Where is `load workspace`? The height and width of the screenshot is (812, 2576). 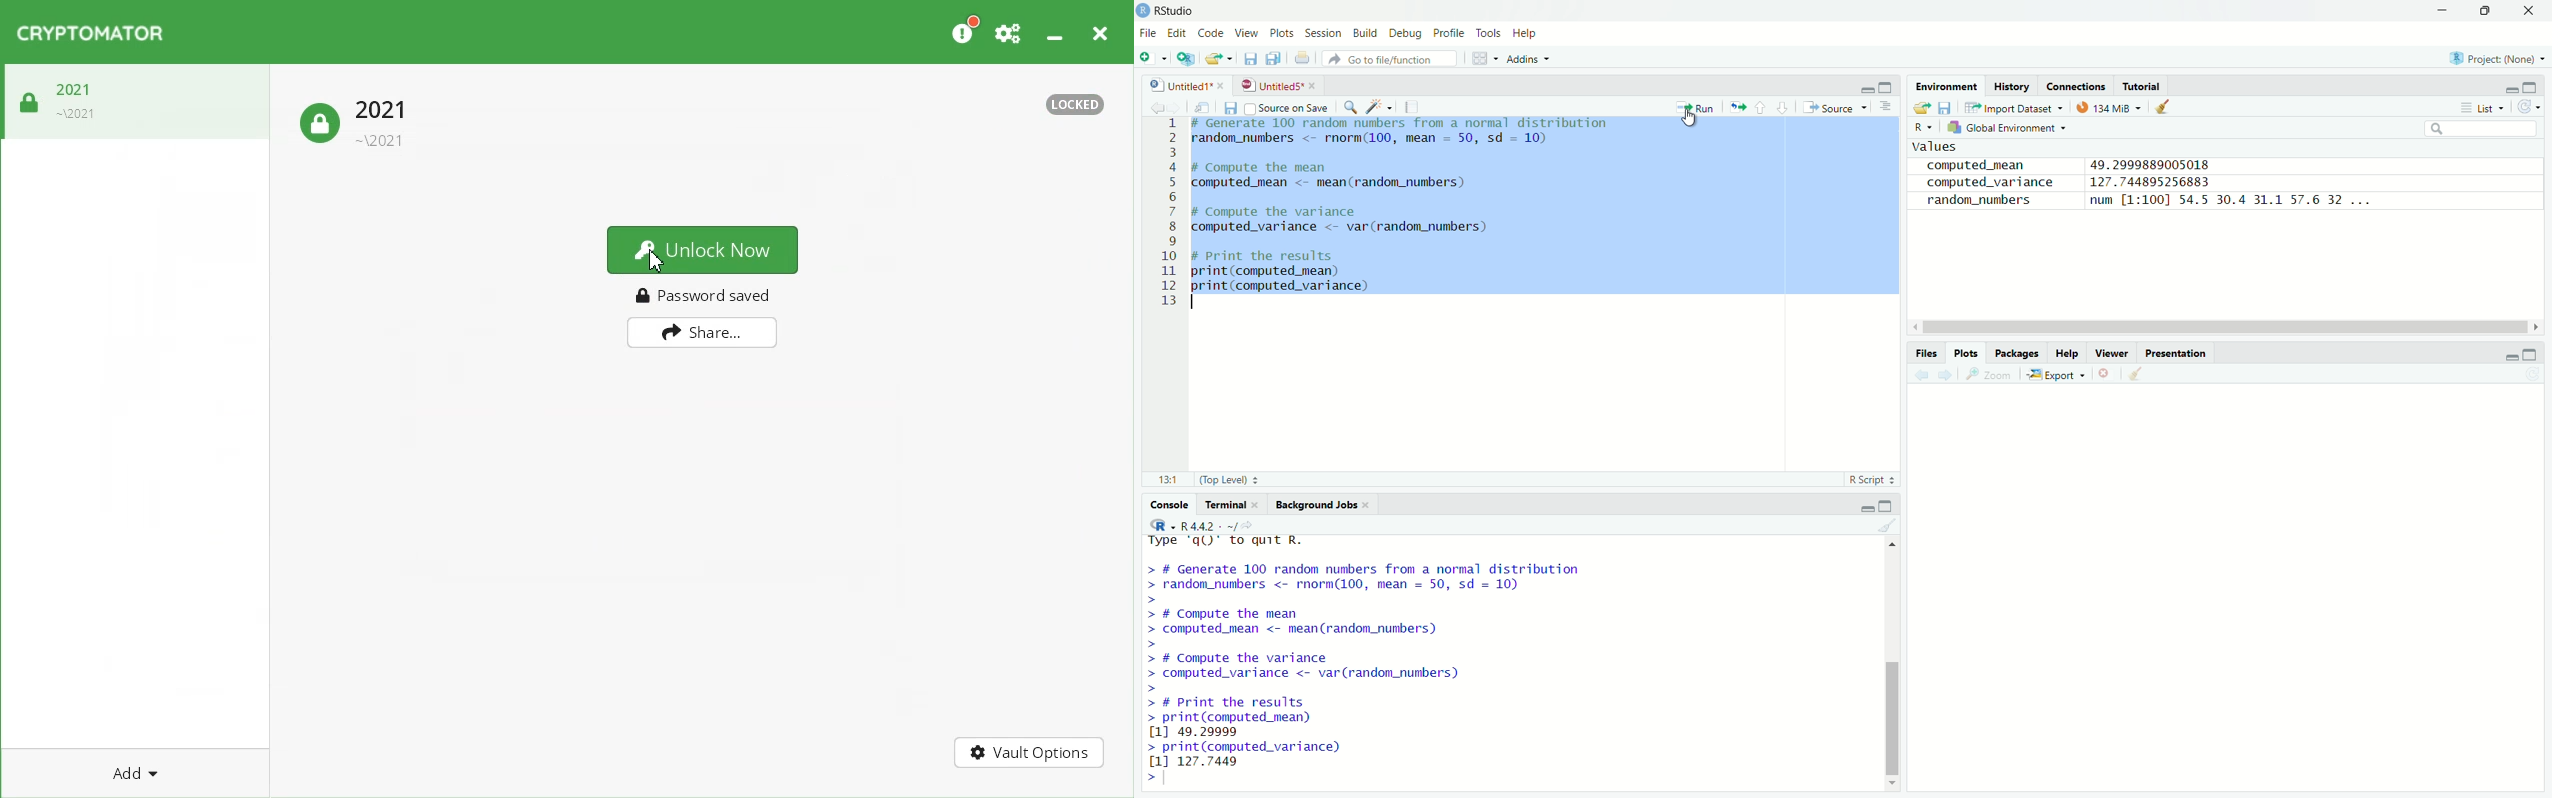
load workspace is located at coordinates (1921, 107).